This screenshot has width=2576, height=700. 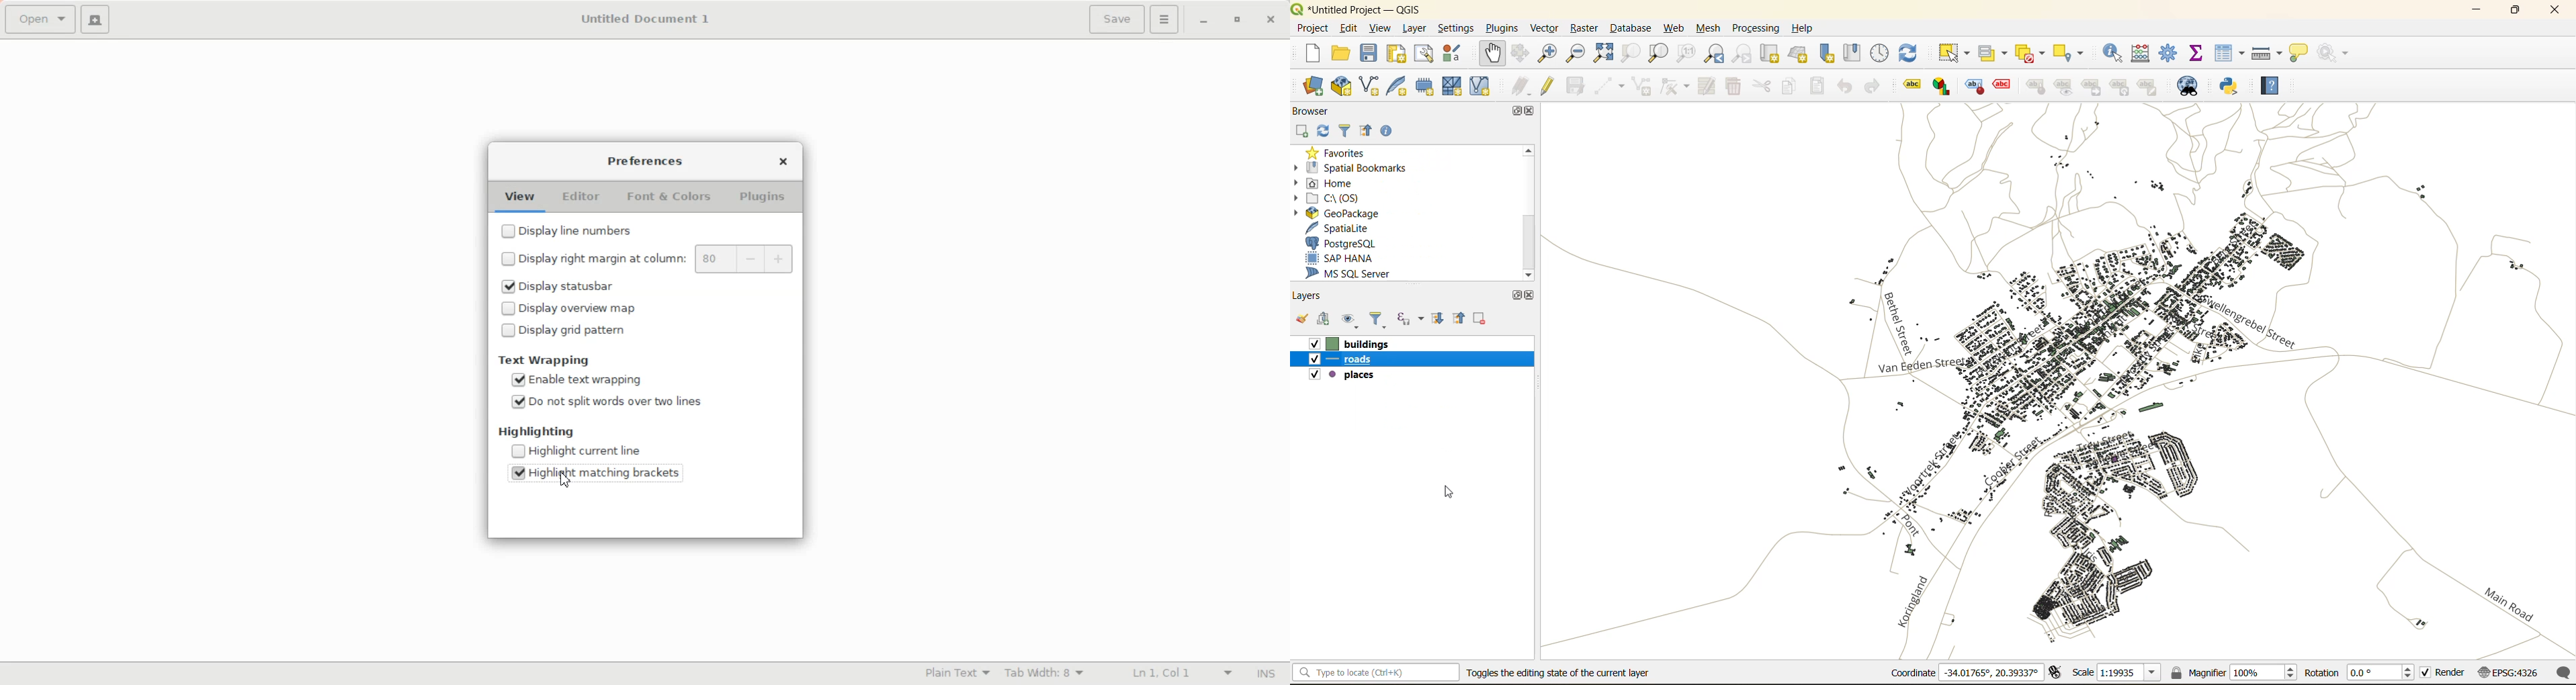 I want to click on new geopackage layer, so click(x=1343, y=86).